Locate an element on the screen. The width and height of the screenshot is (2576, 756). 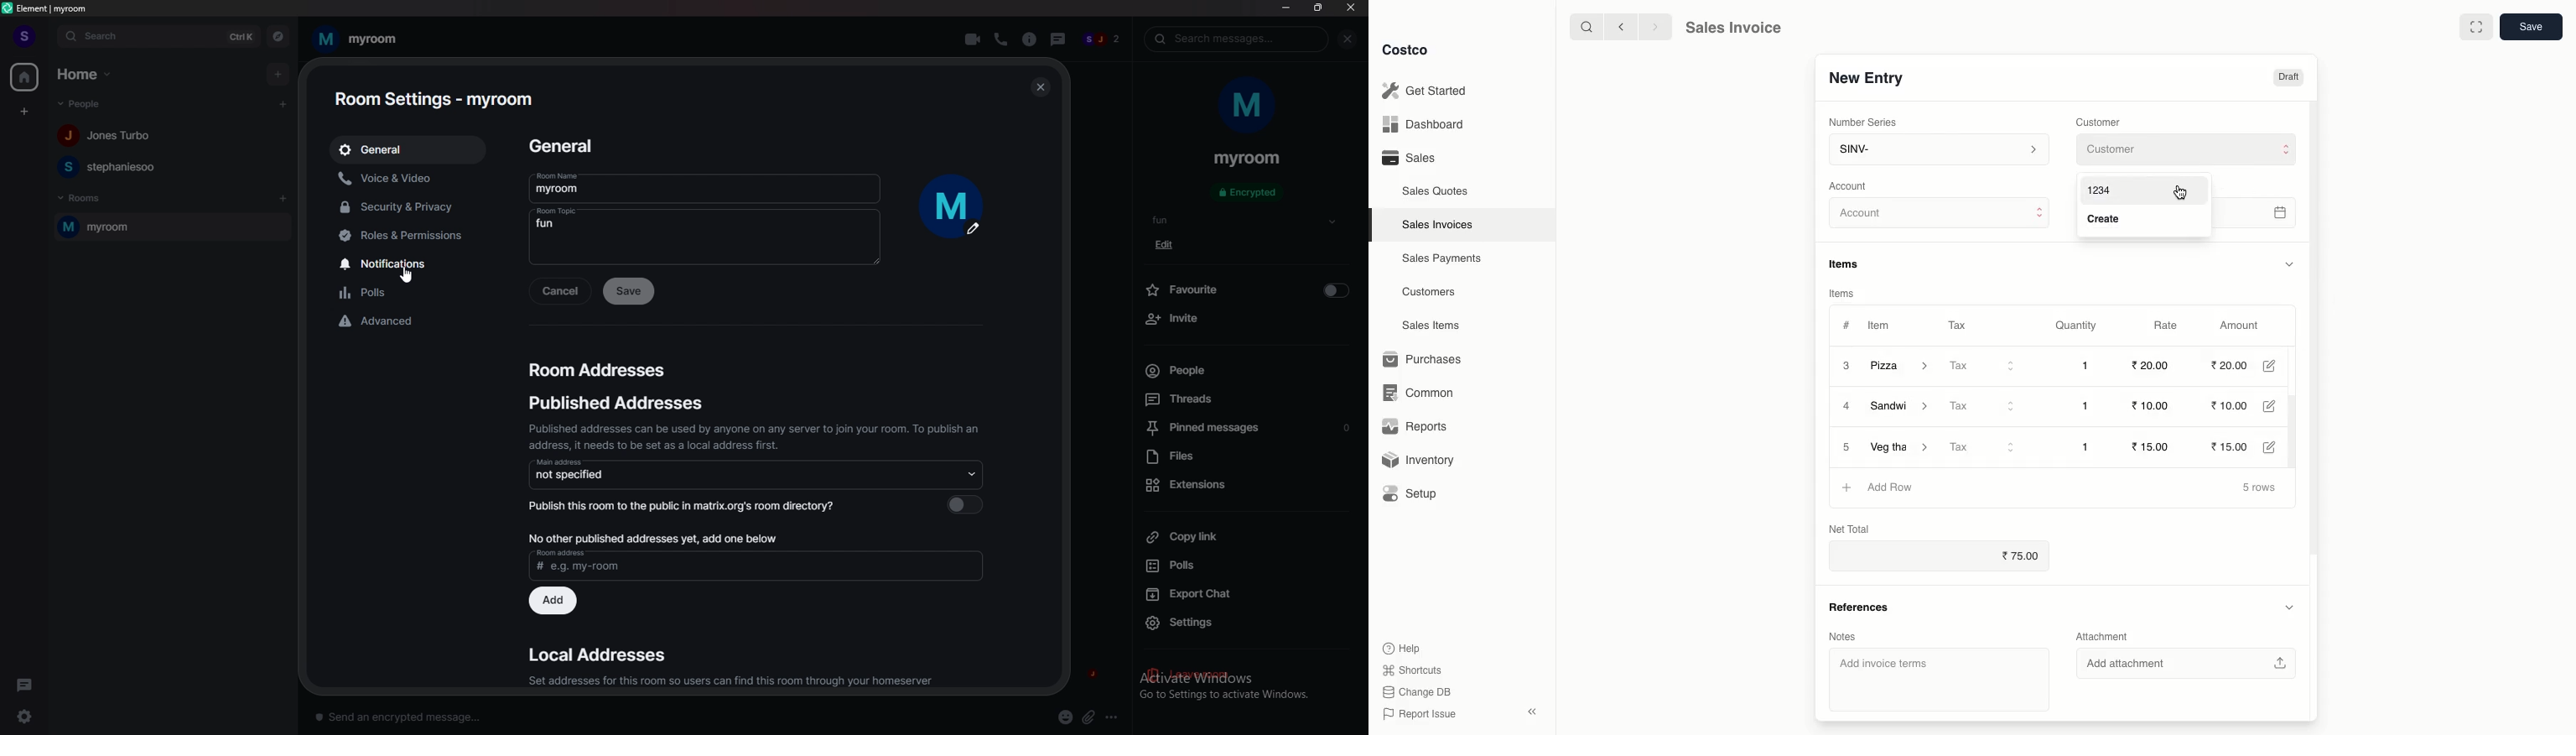
Edit is located at coordinates (2276, 366).